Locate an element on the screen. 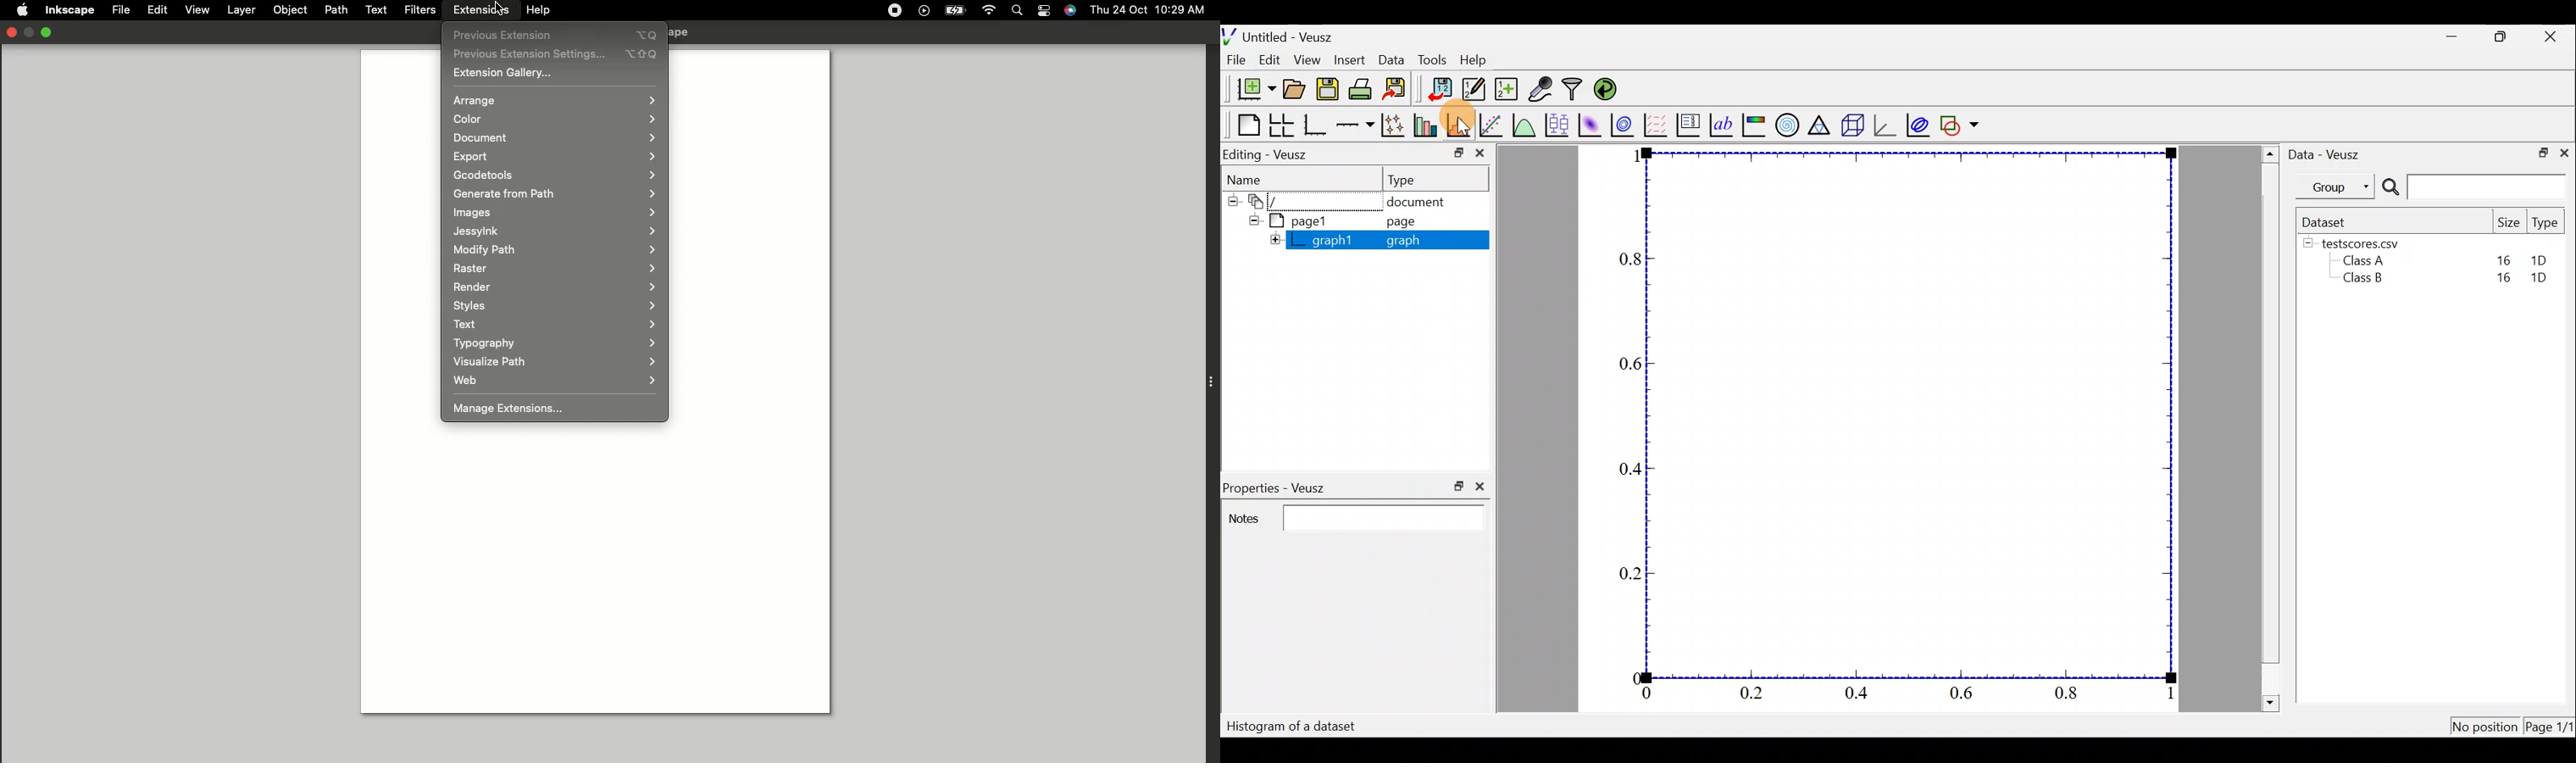 This screenshot has width=2576, height=784. Export is located at coordinates (556, 156).